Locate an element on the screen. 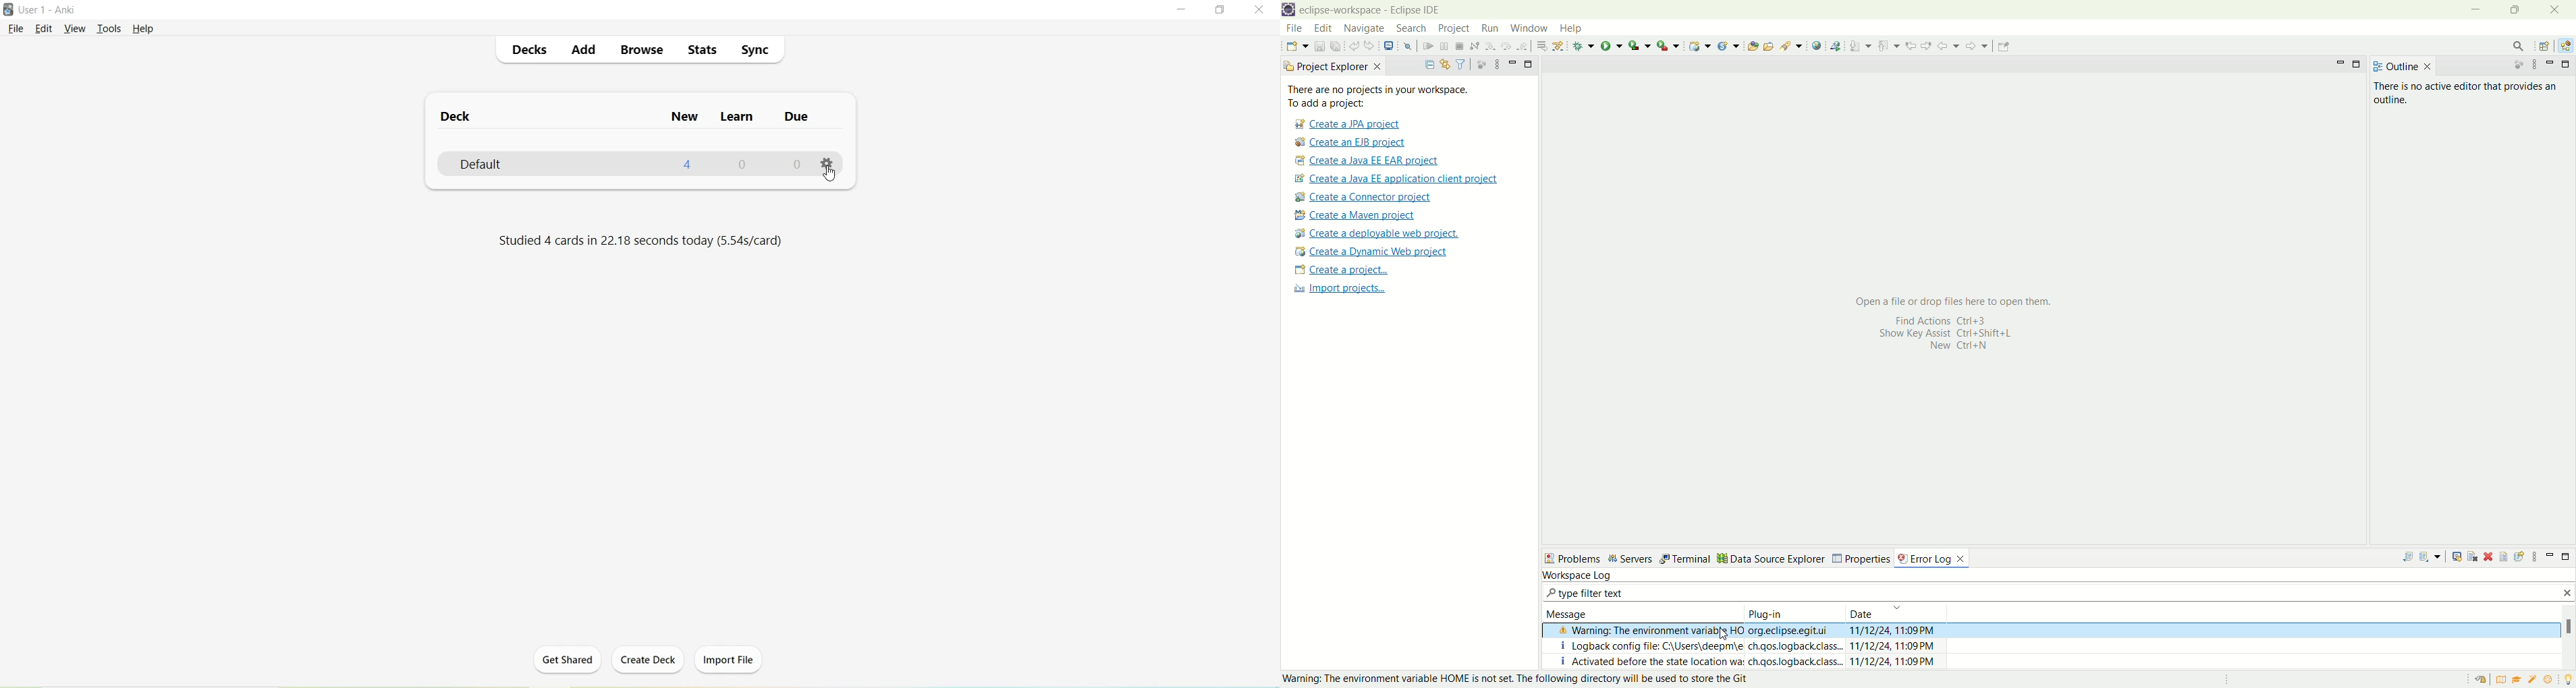 The height and width of the screenshot is (700, 2576). minimize is located at coordinates (1511, 63).